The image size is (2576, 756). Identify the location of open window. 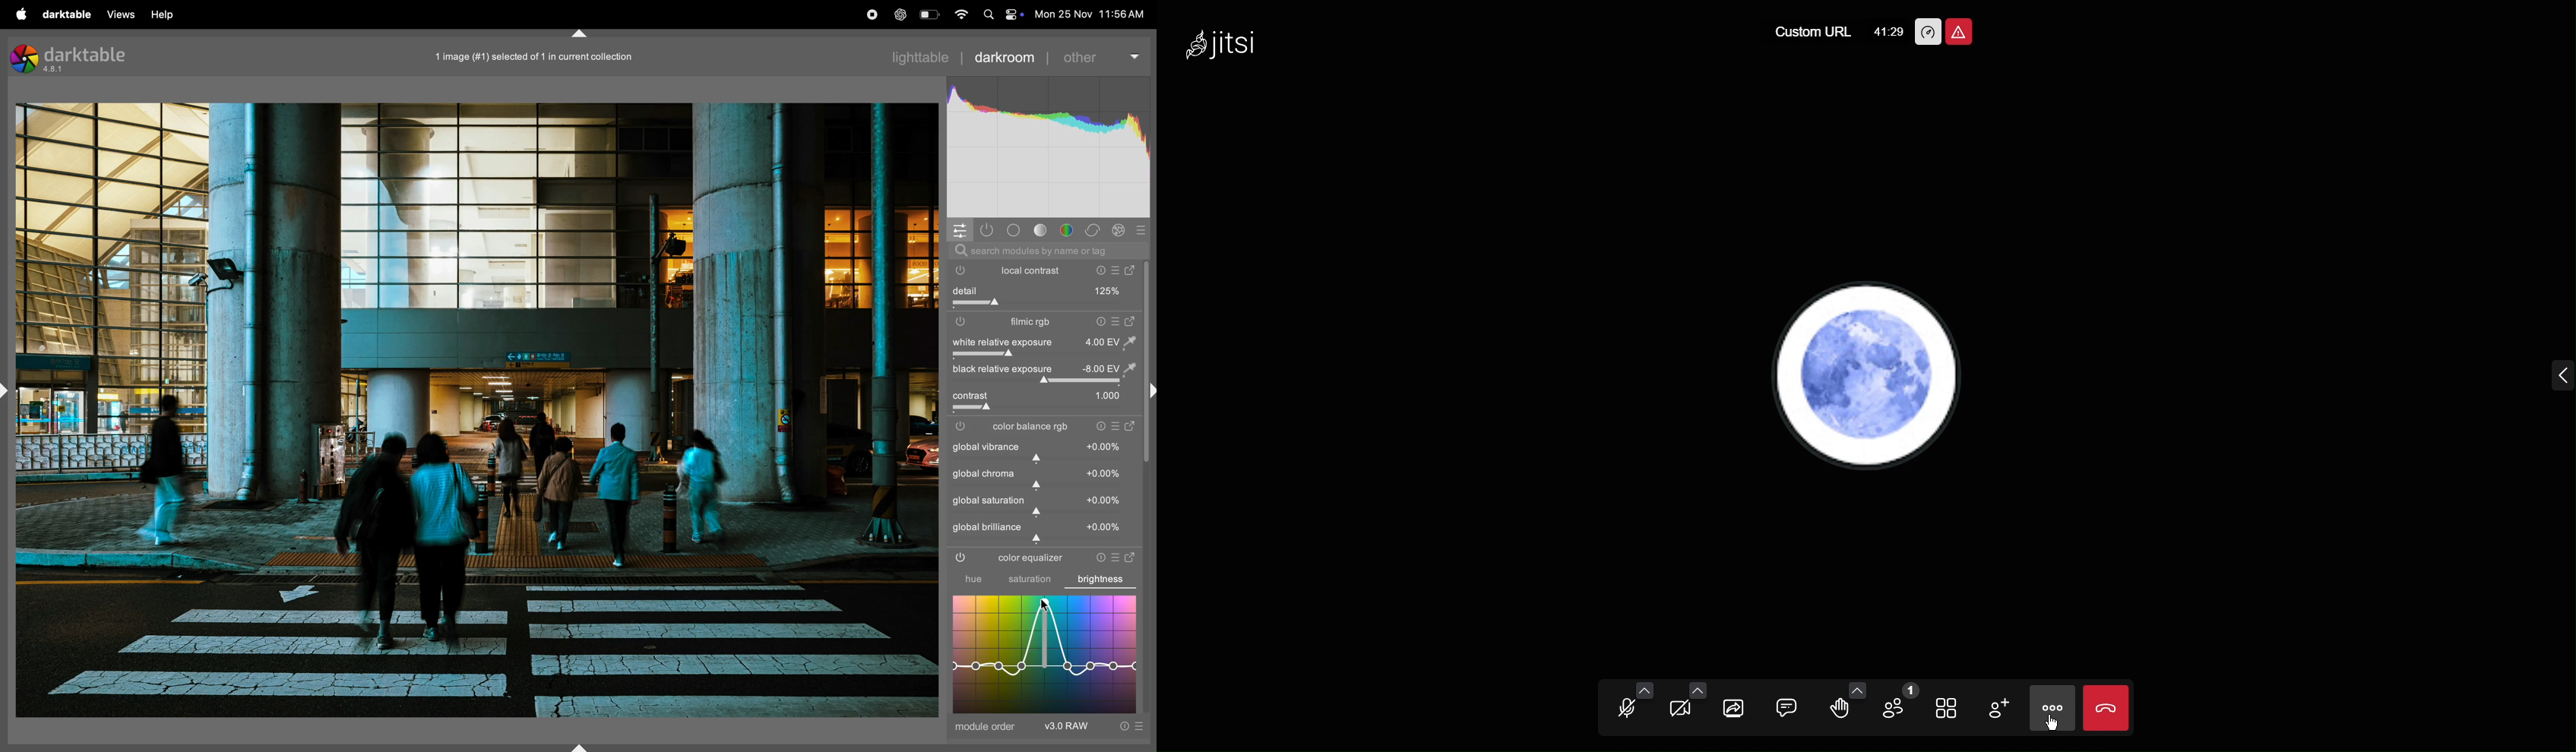
(1132, 321).